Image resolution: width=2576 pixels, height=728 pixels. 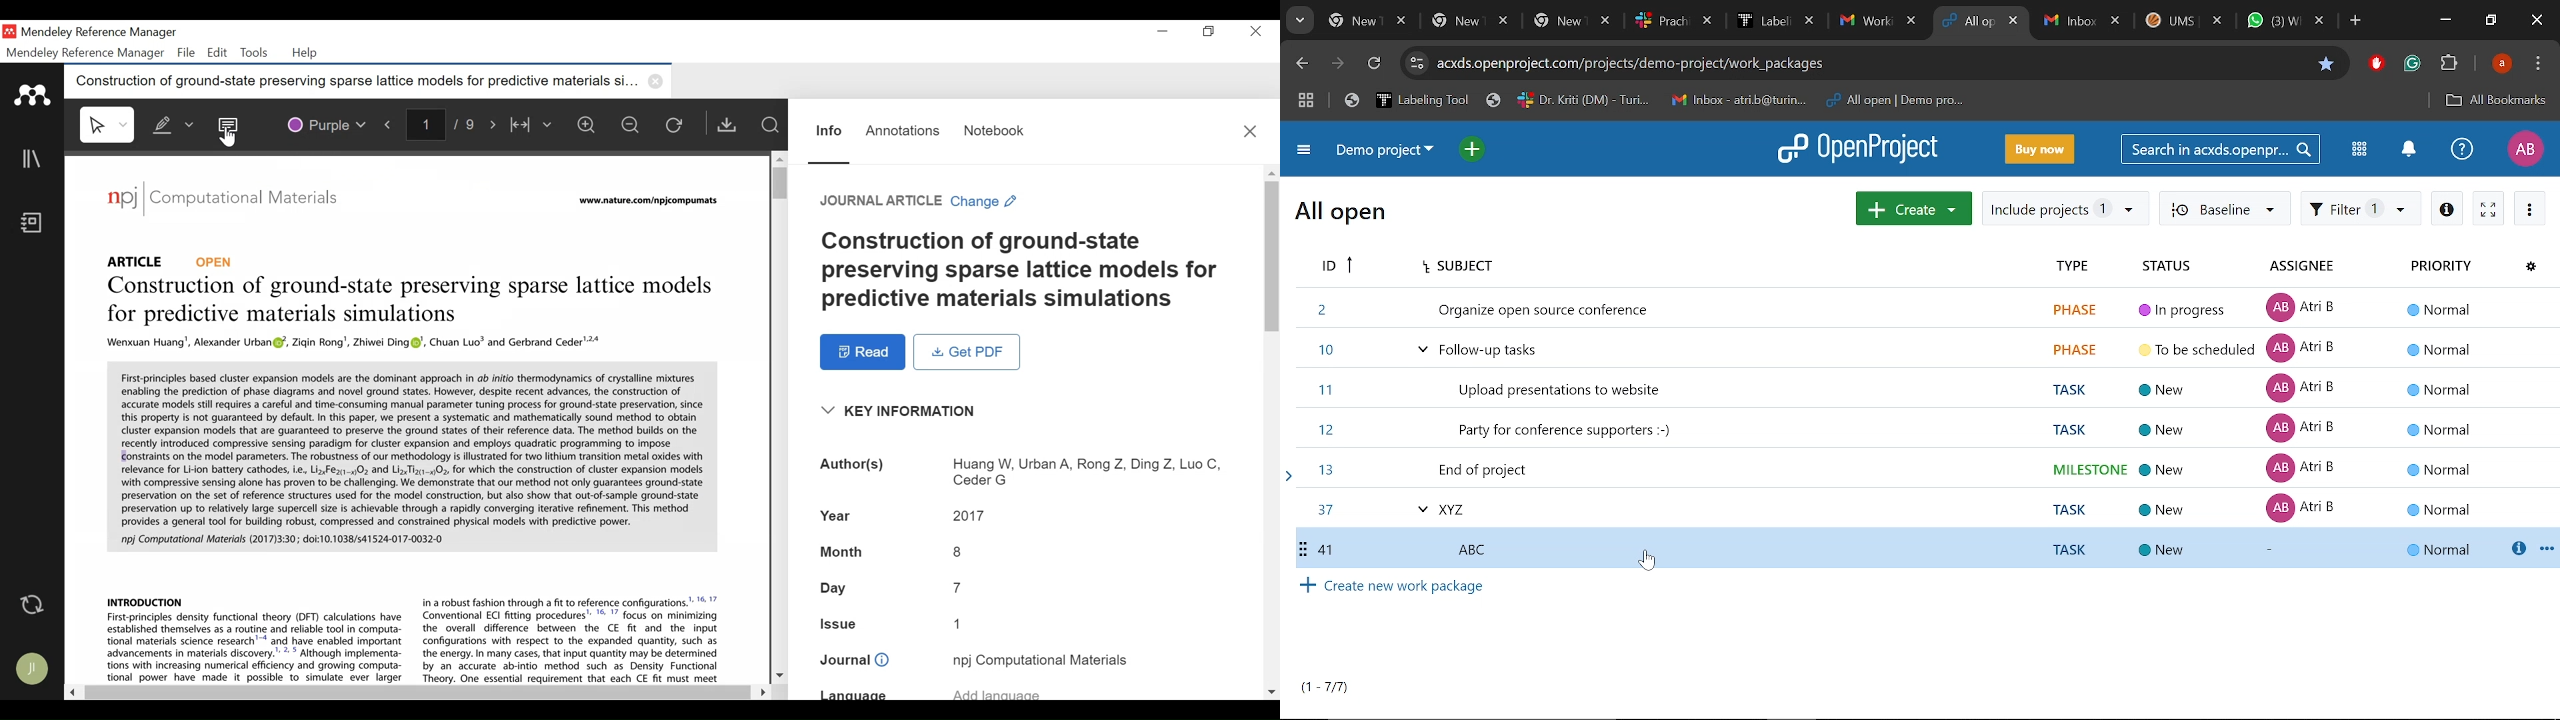 I want to click on Title: Title: Construction of ground-state preserving sparse lattice models for predictive materials simulations, so click(x=1027, y=271).